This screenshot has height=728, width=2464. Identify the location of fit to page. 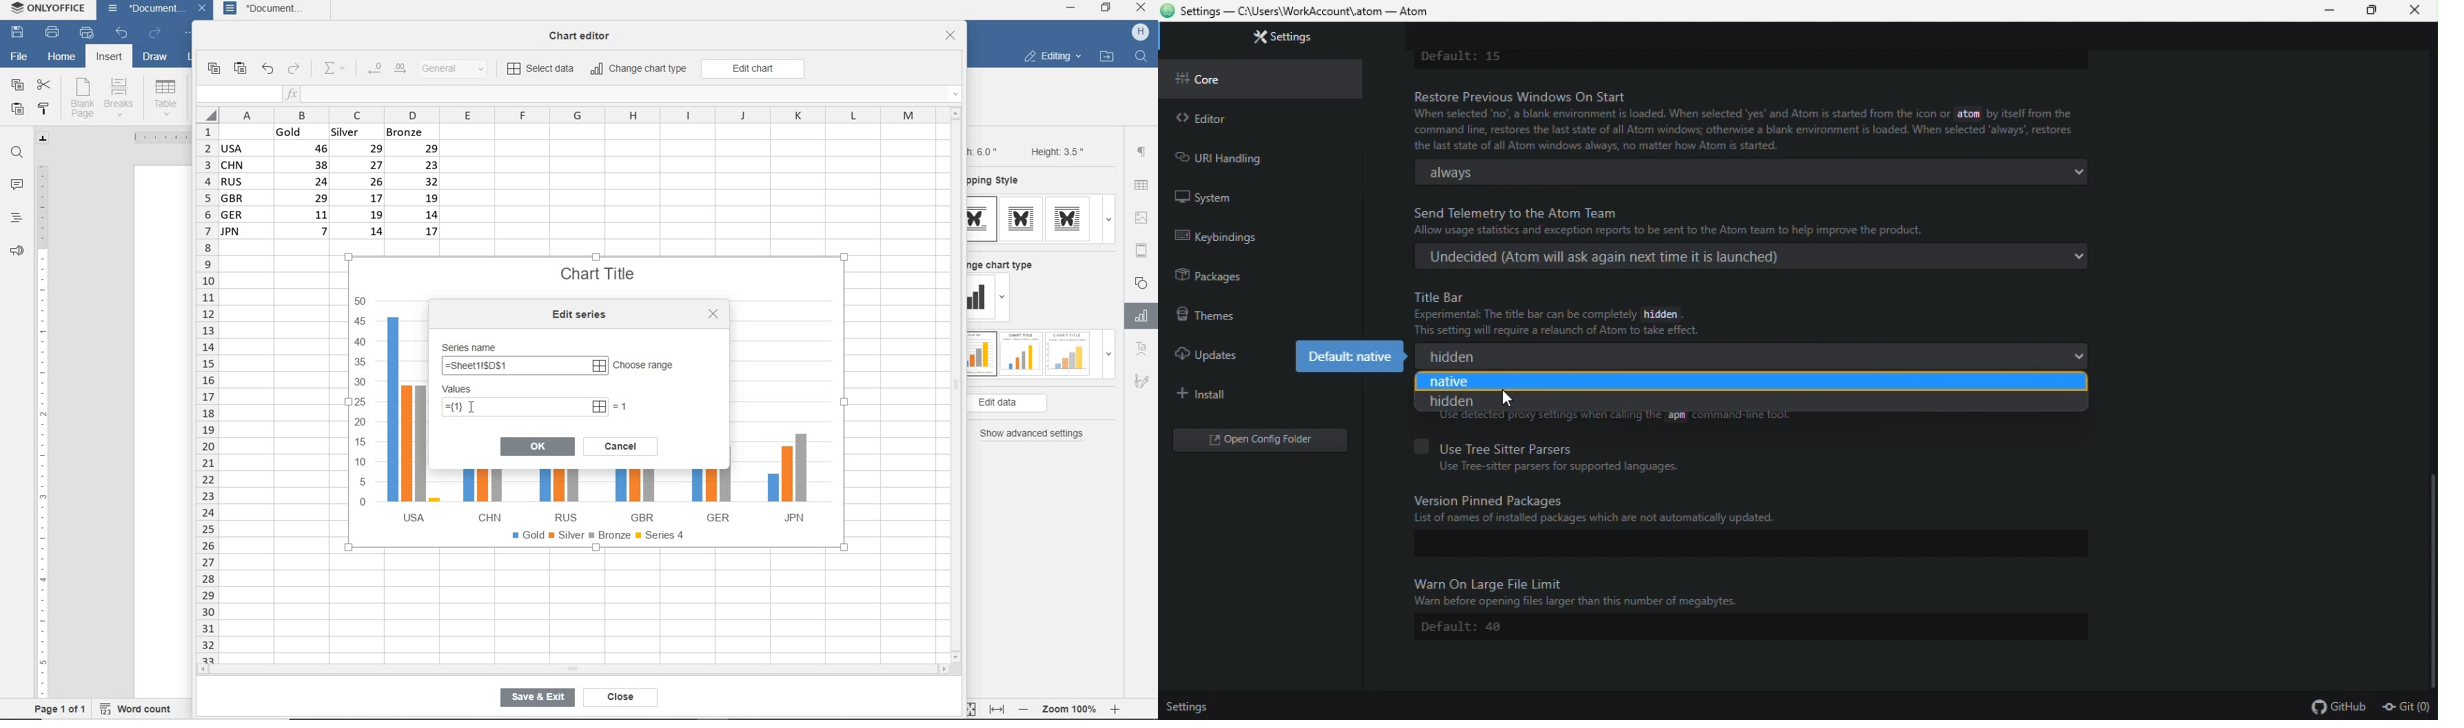
(968, 708).